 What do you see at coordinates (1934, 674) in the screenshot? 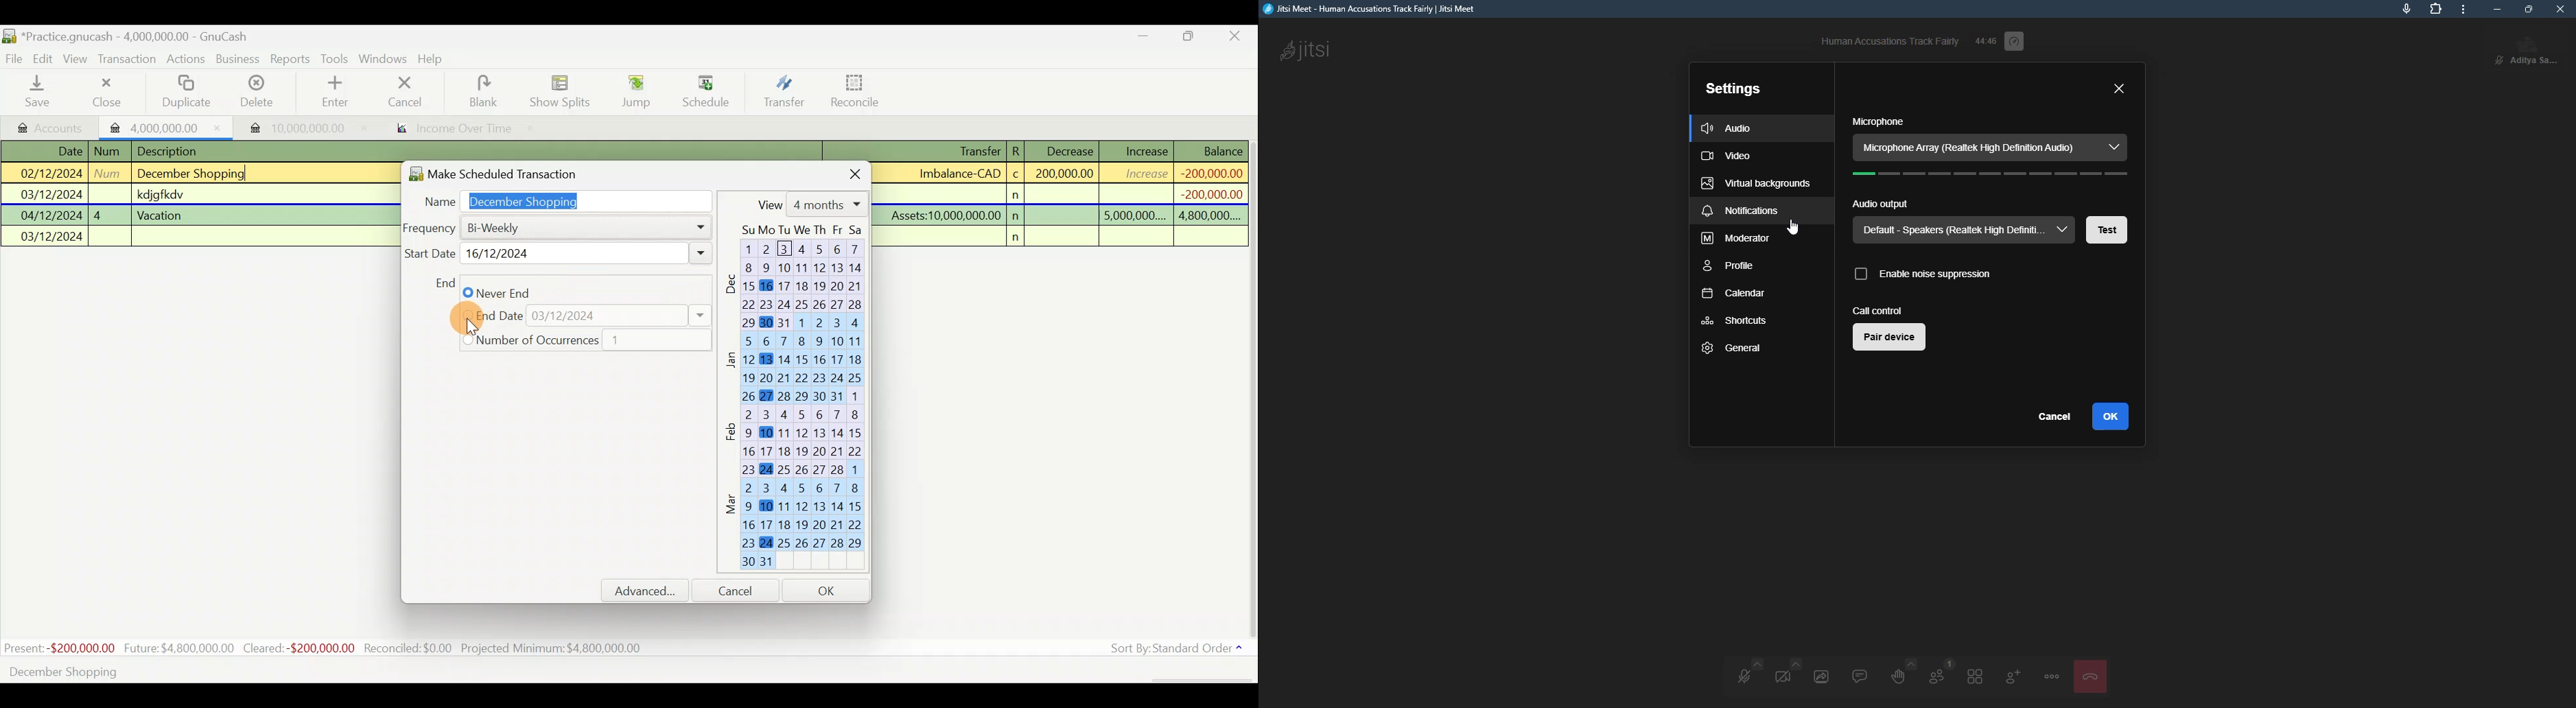
I see `participants` at bounding box center [1934, 674].